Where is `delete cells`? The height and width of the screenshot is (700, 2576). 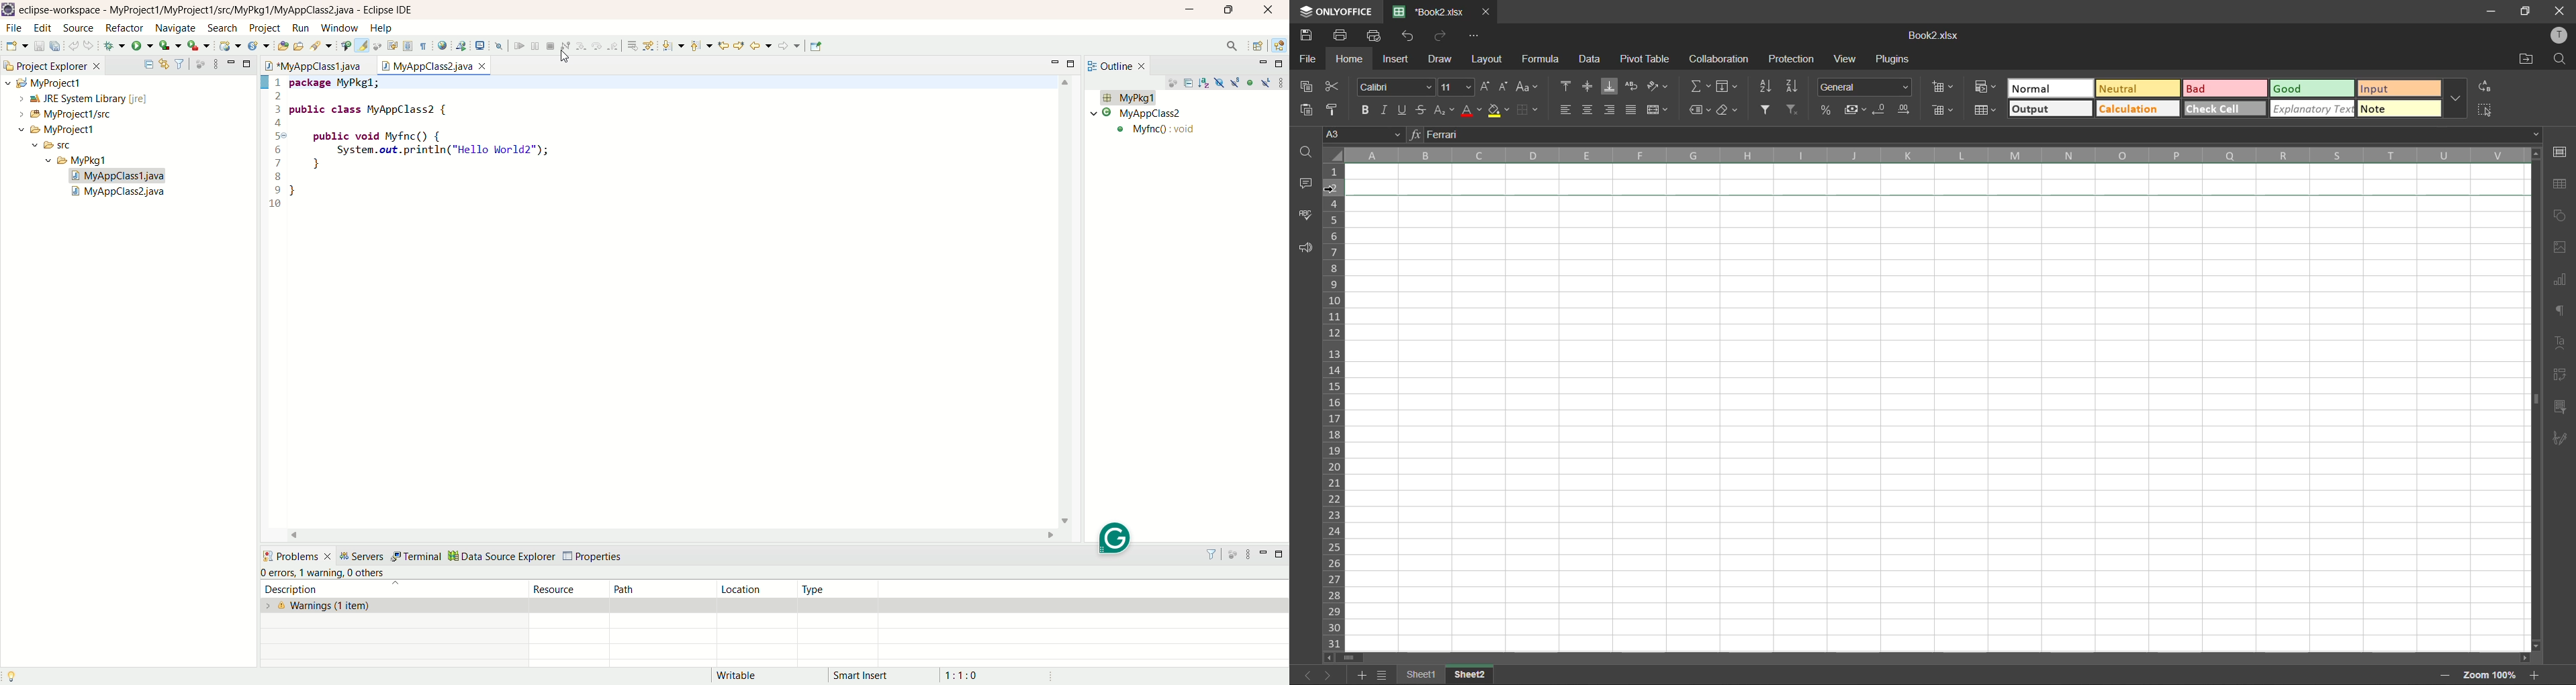 delete cells is located at coordinates (1944, 111).